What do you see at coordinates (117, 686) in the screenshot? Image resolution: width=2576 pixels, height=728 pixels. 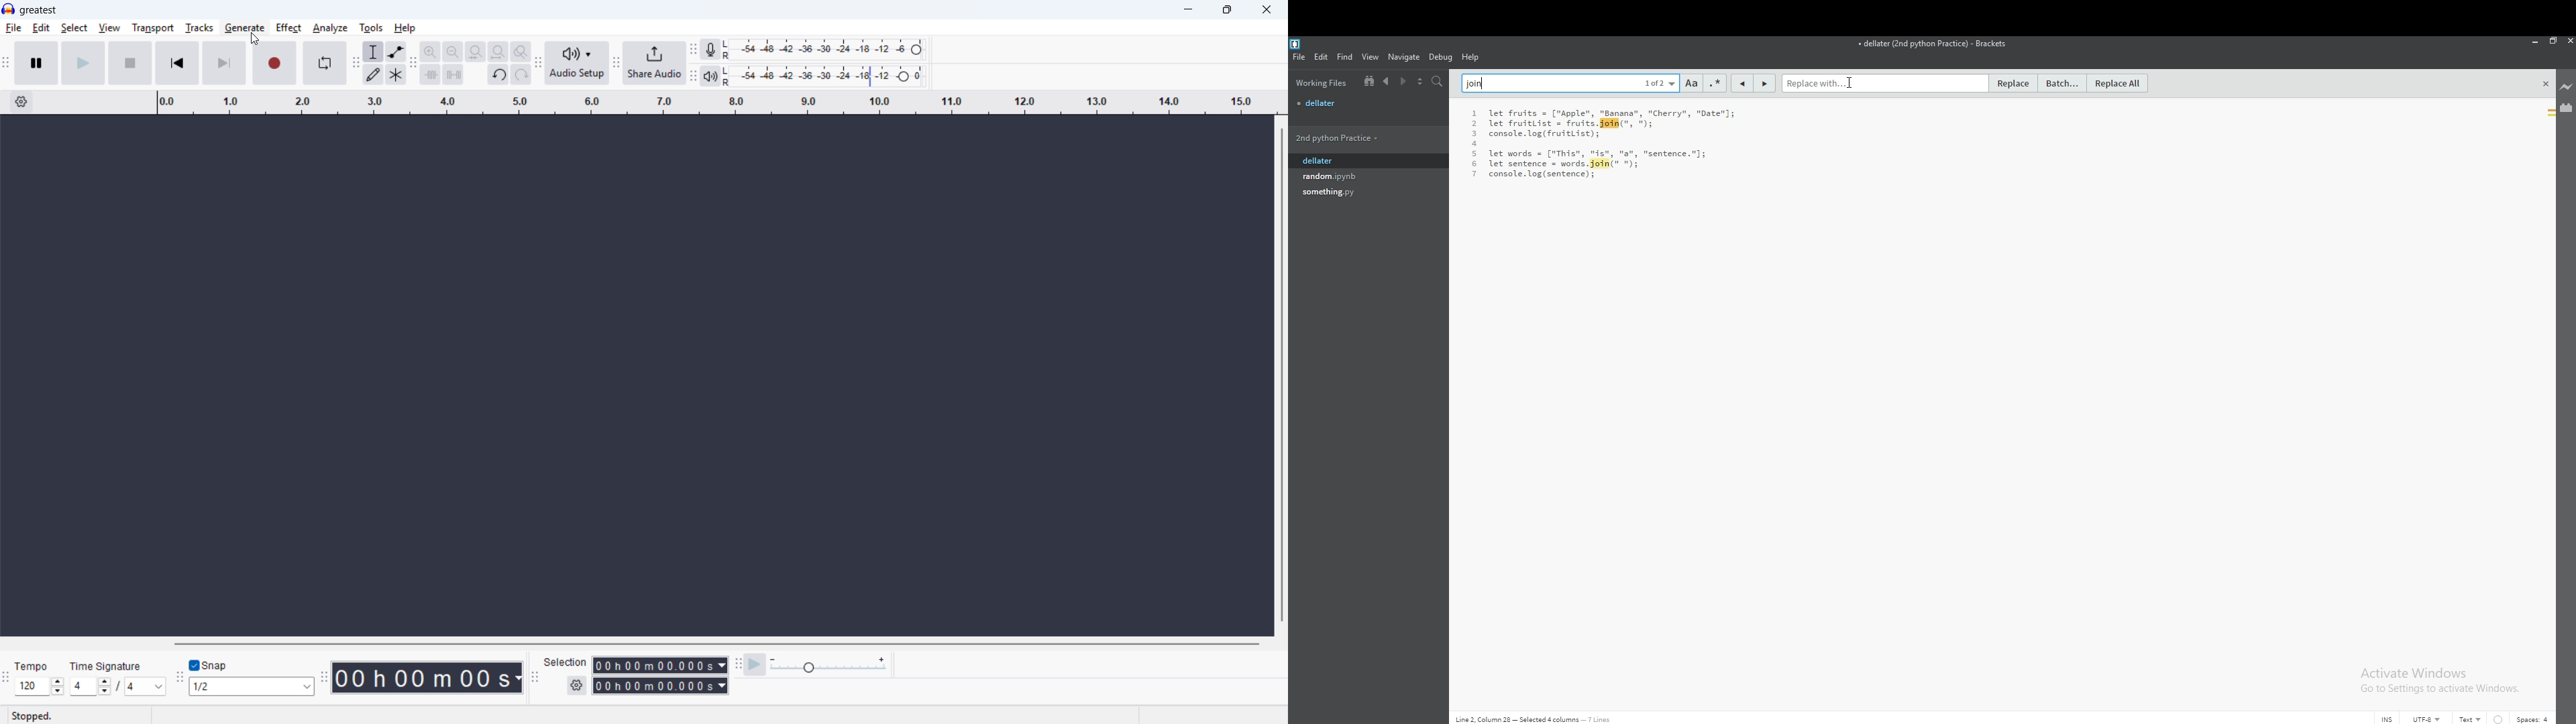 I see `Set time signature ` at bounding box center [117, 686].